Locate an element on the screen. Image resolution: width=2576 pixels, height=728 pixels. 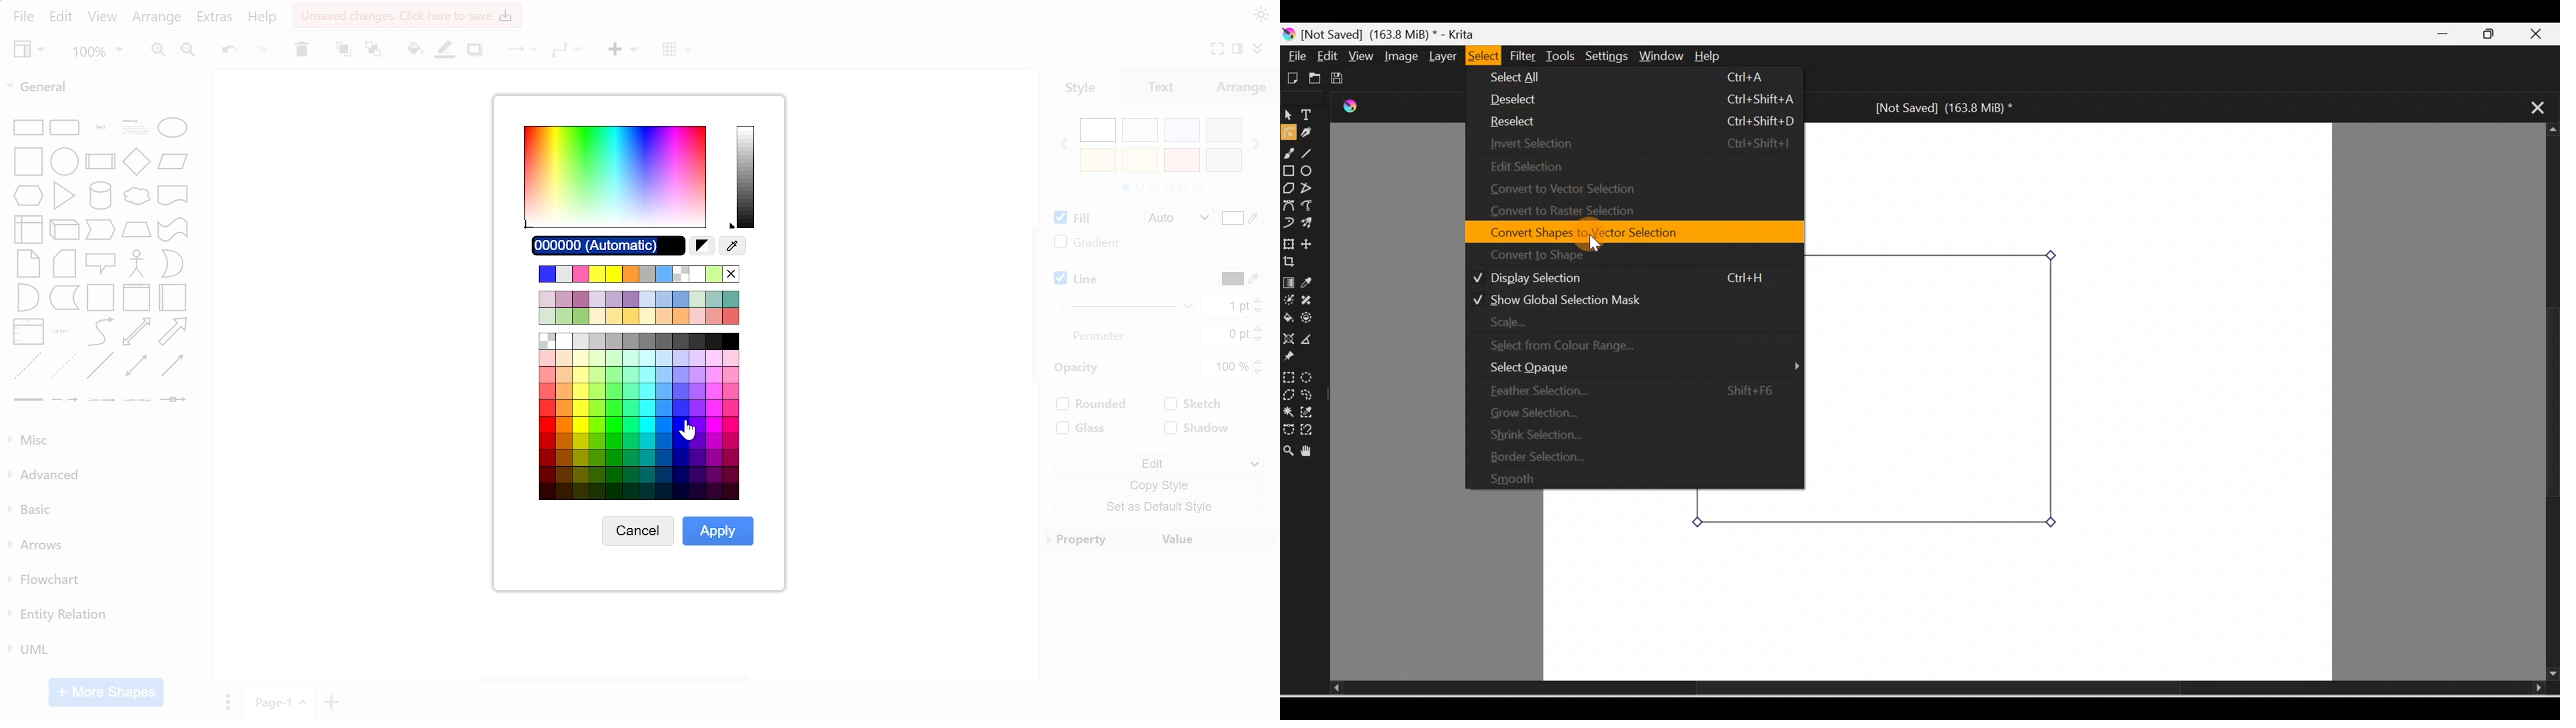
connectors is located at coordinates (518, 51).